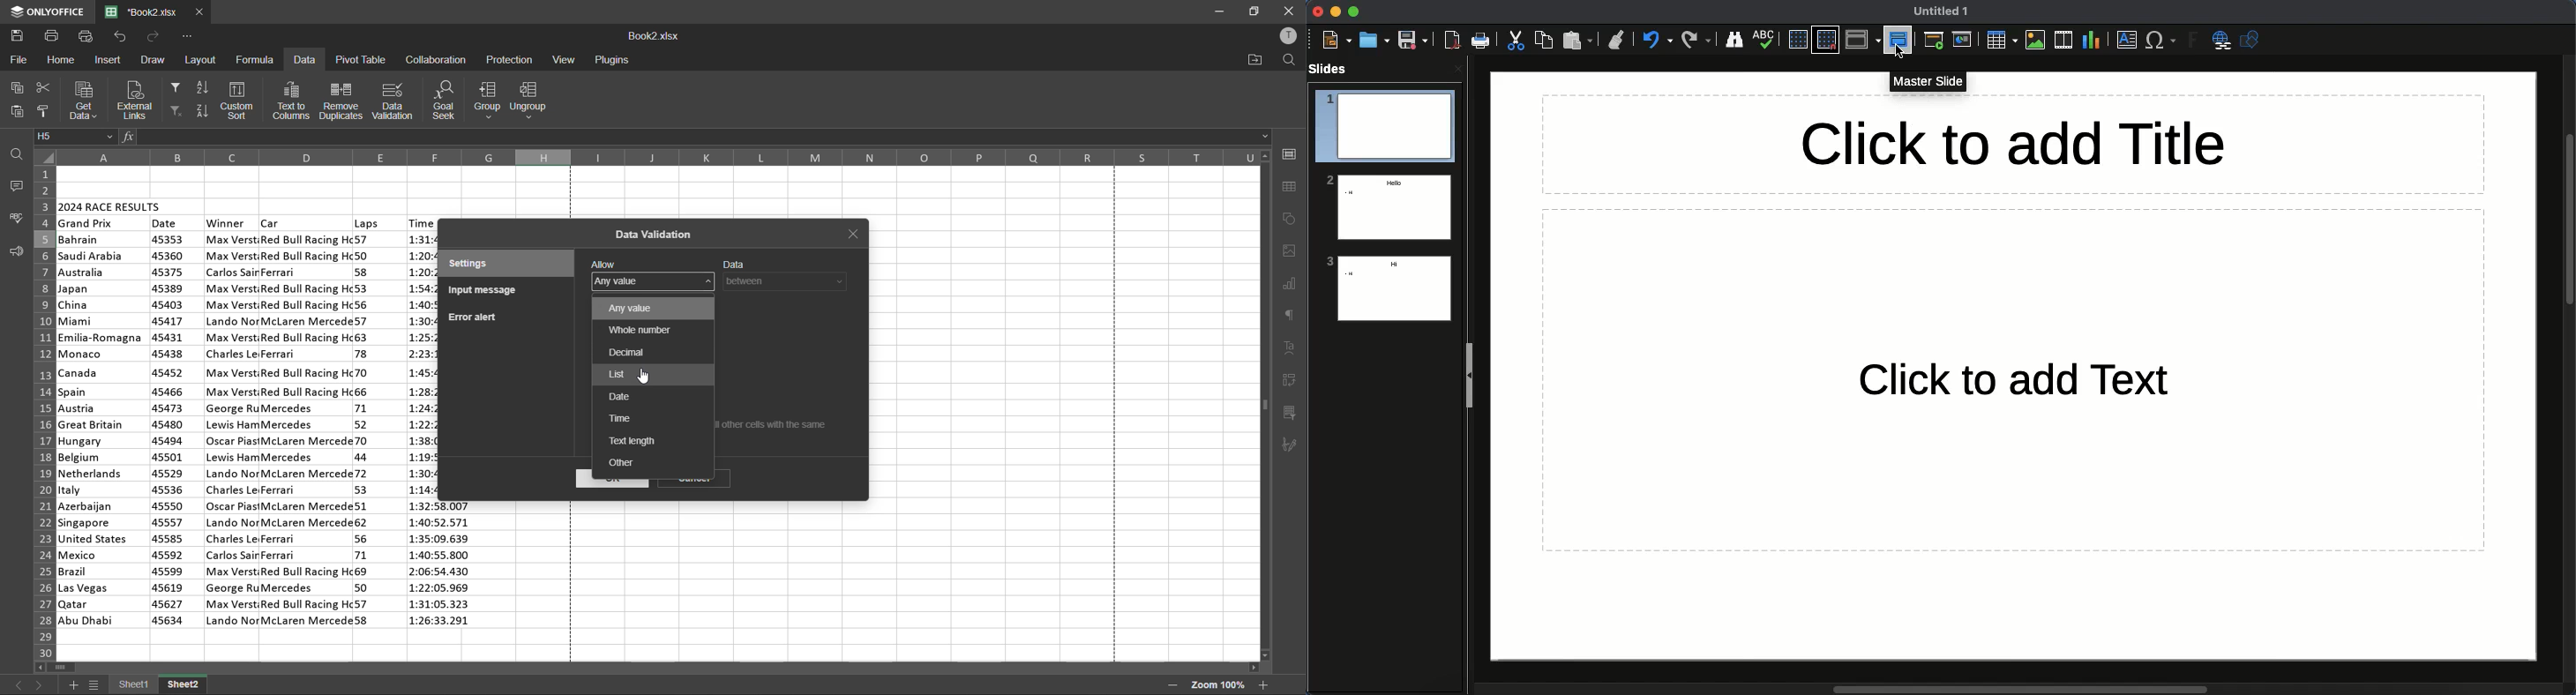  What do you see at coordinates (1481, 41) in the screenshot?
I see `Print` at bounding box center [1481, 41].